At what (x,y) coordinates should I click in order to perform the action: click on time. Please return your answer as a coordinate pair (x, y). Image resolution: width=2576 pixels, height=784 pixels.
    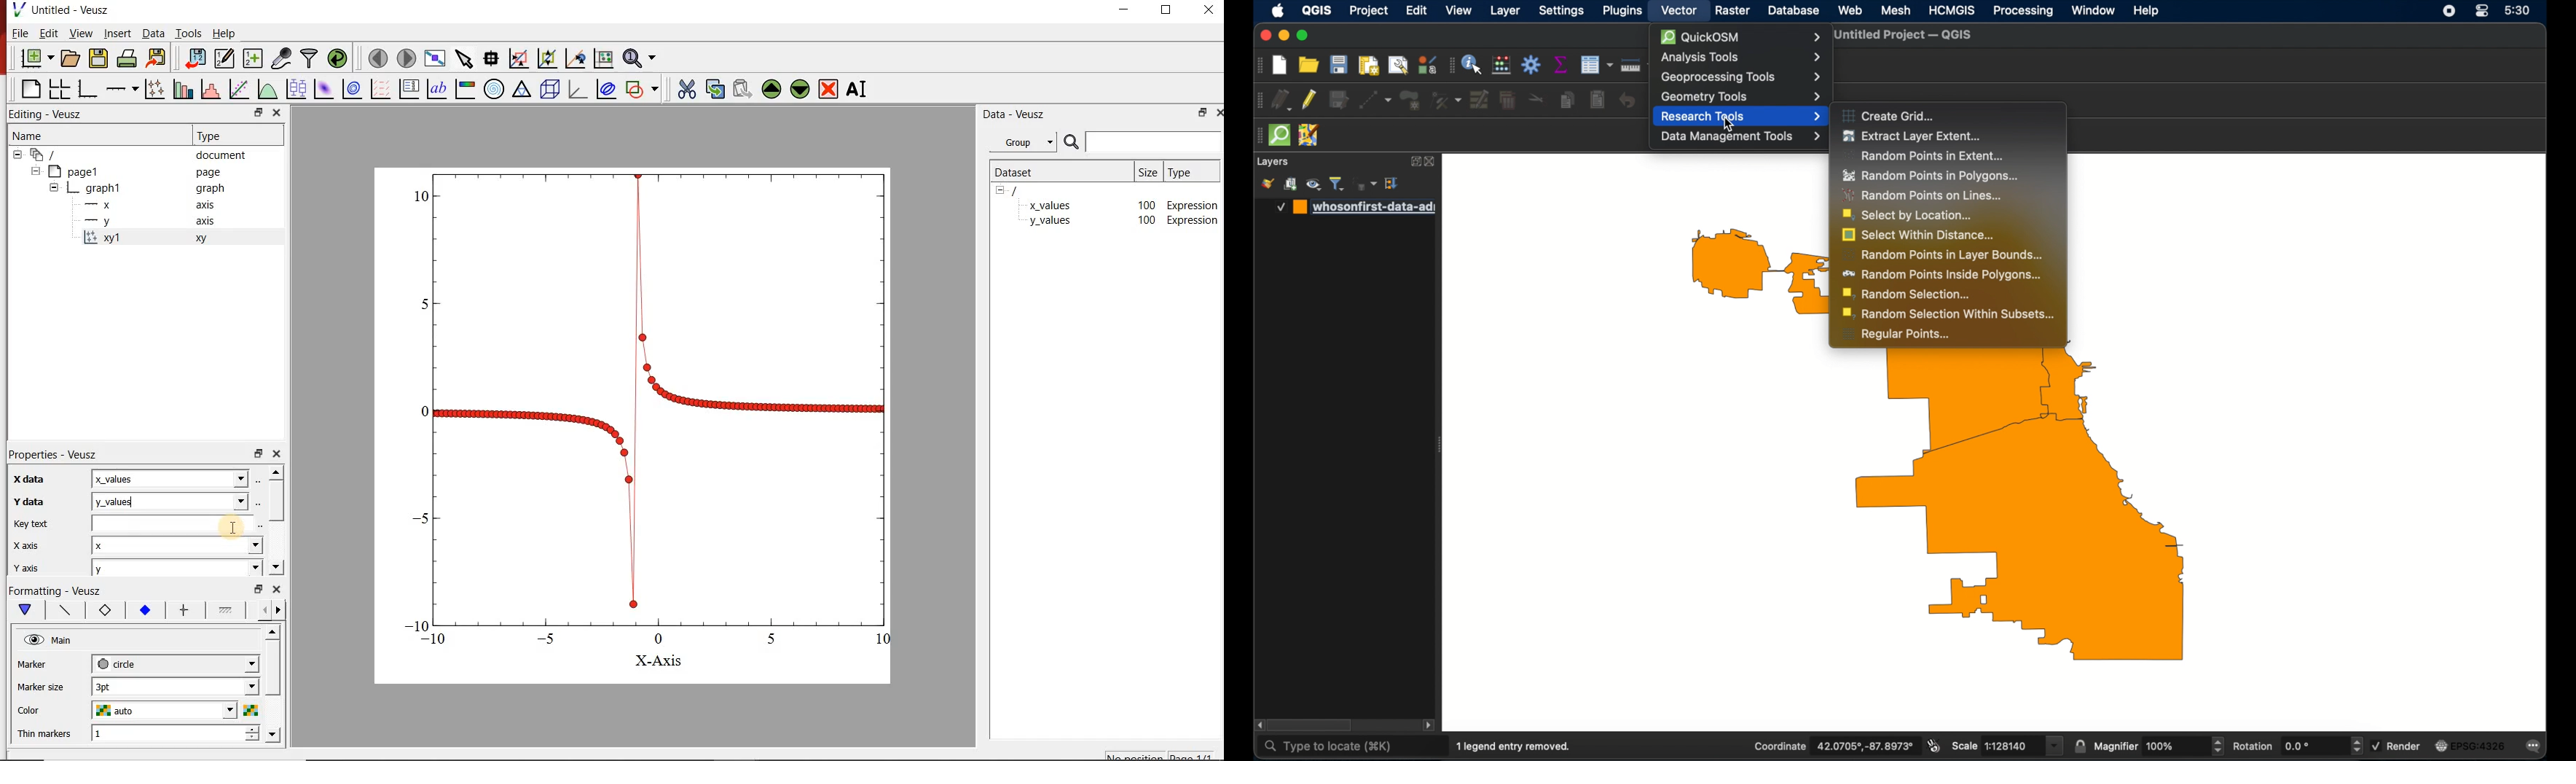
    Looking at the image, I should click on (2518, 10).